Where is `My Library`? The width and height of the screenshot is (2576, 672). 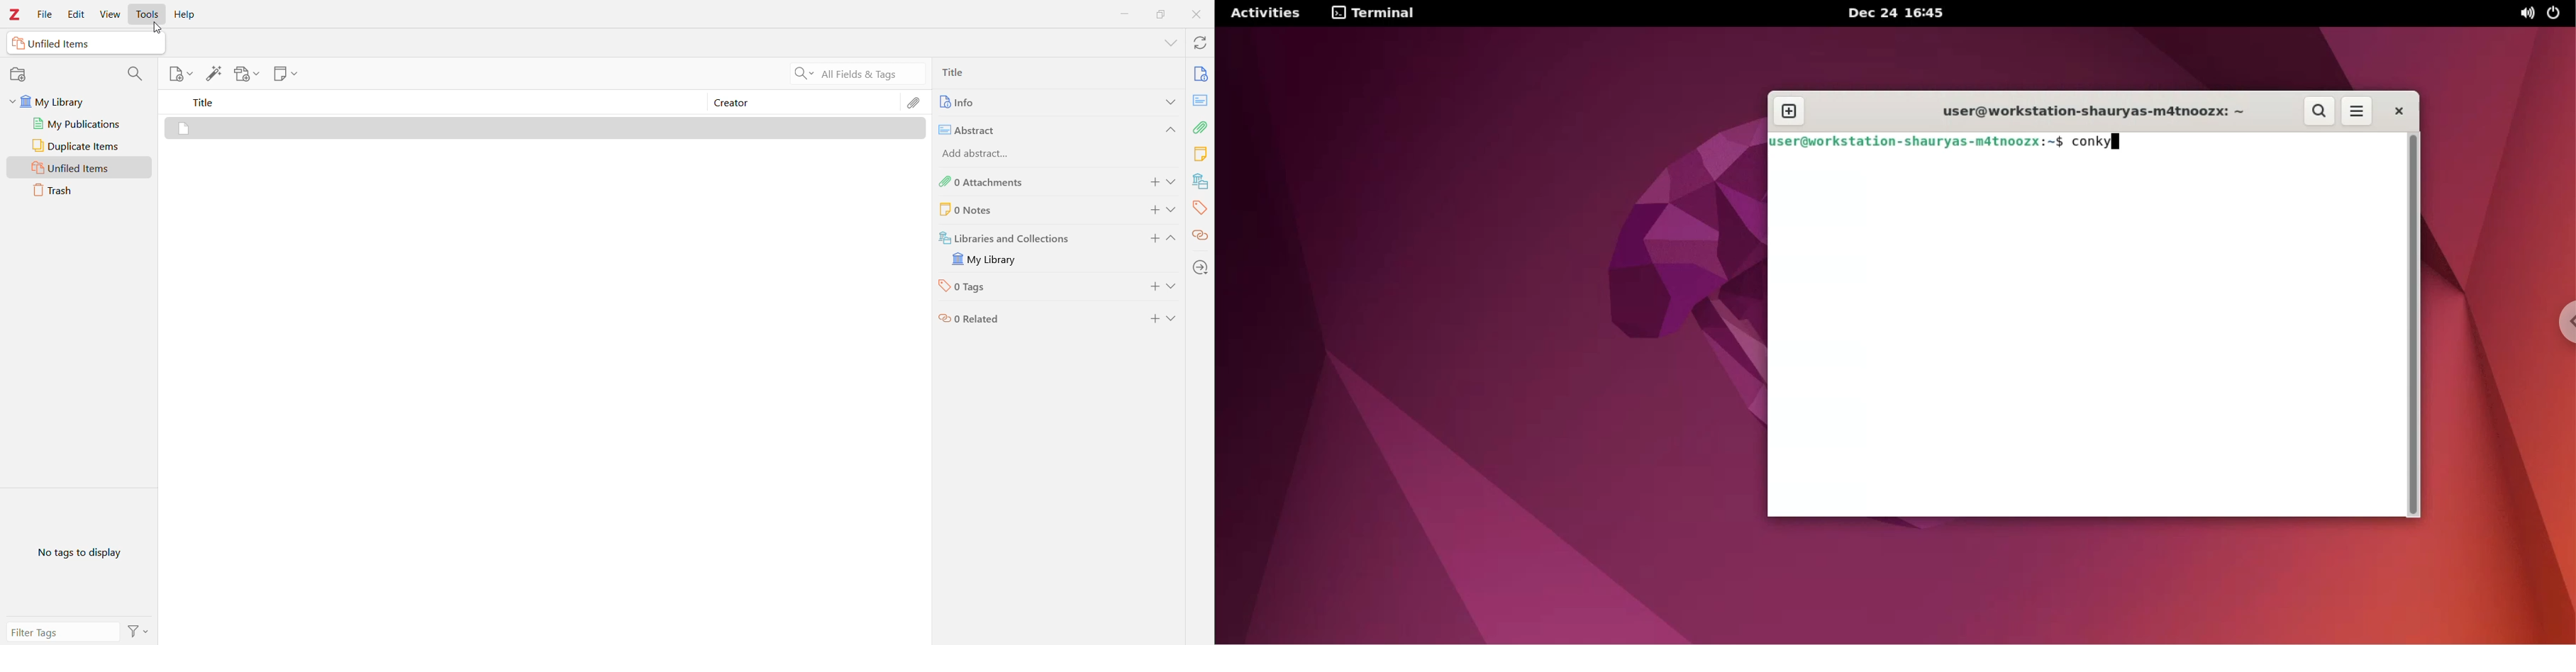 My Library is located at coordinates (78, 102).